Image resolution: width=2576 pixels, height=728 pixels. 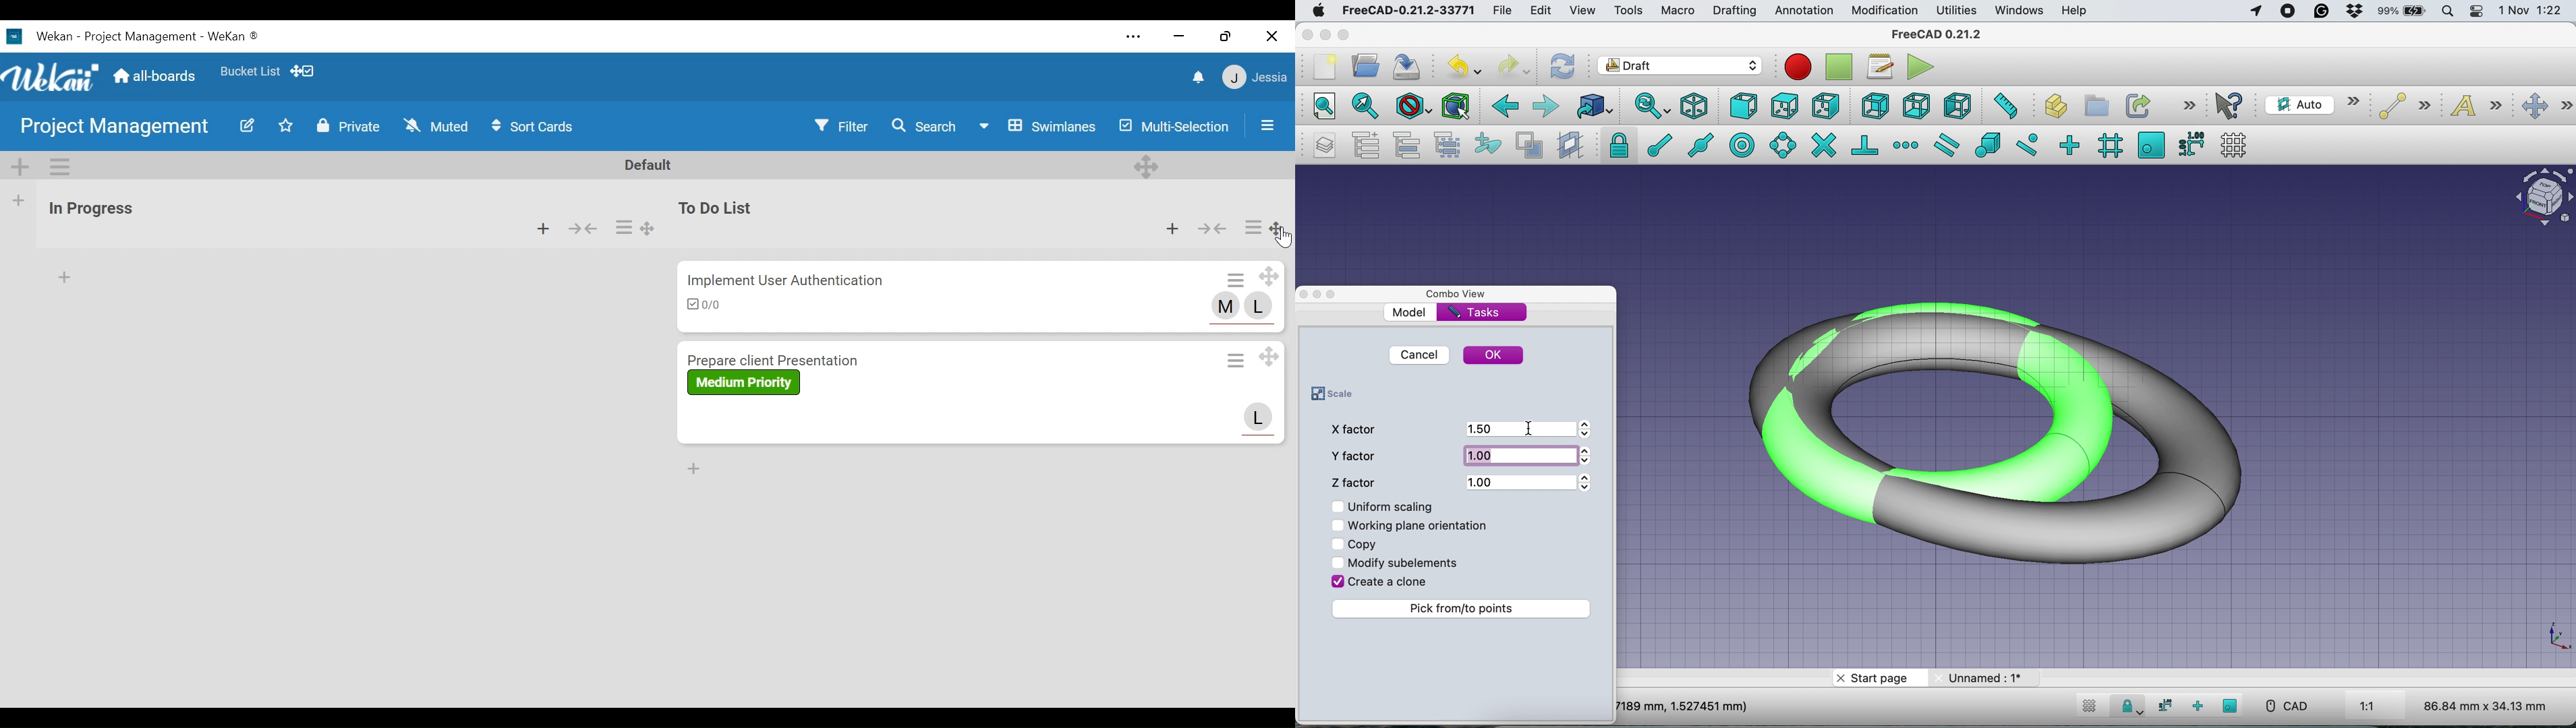 I want to click on close, so click(x=1306, y=34).